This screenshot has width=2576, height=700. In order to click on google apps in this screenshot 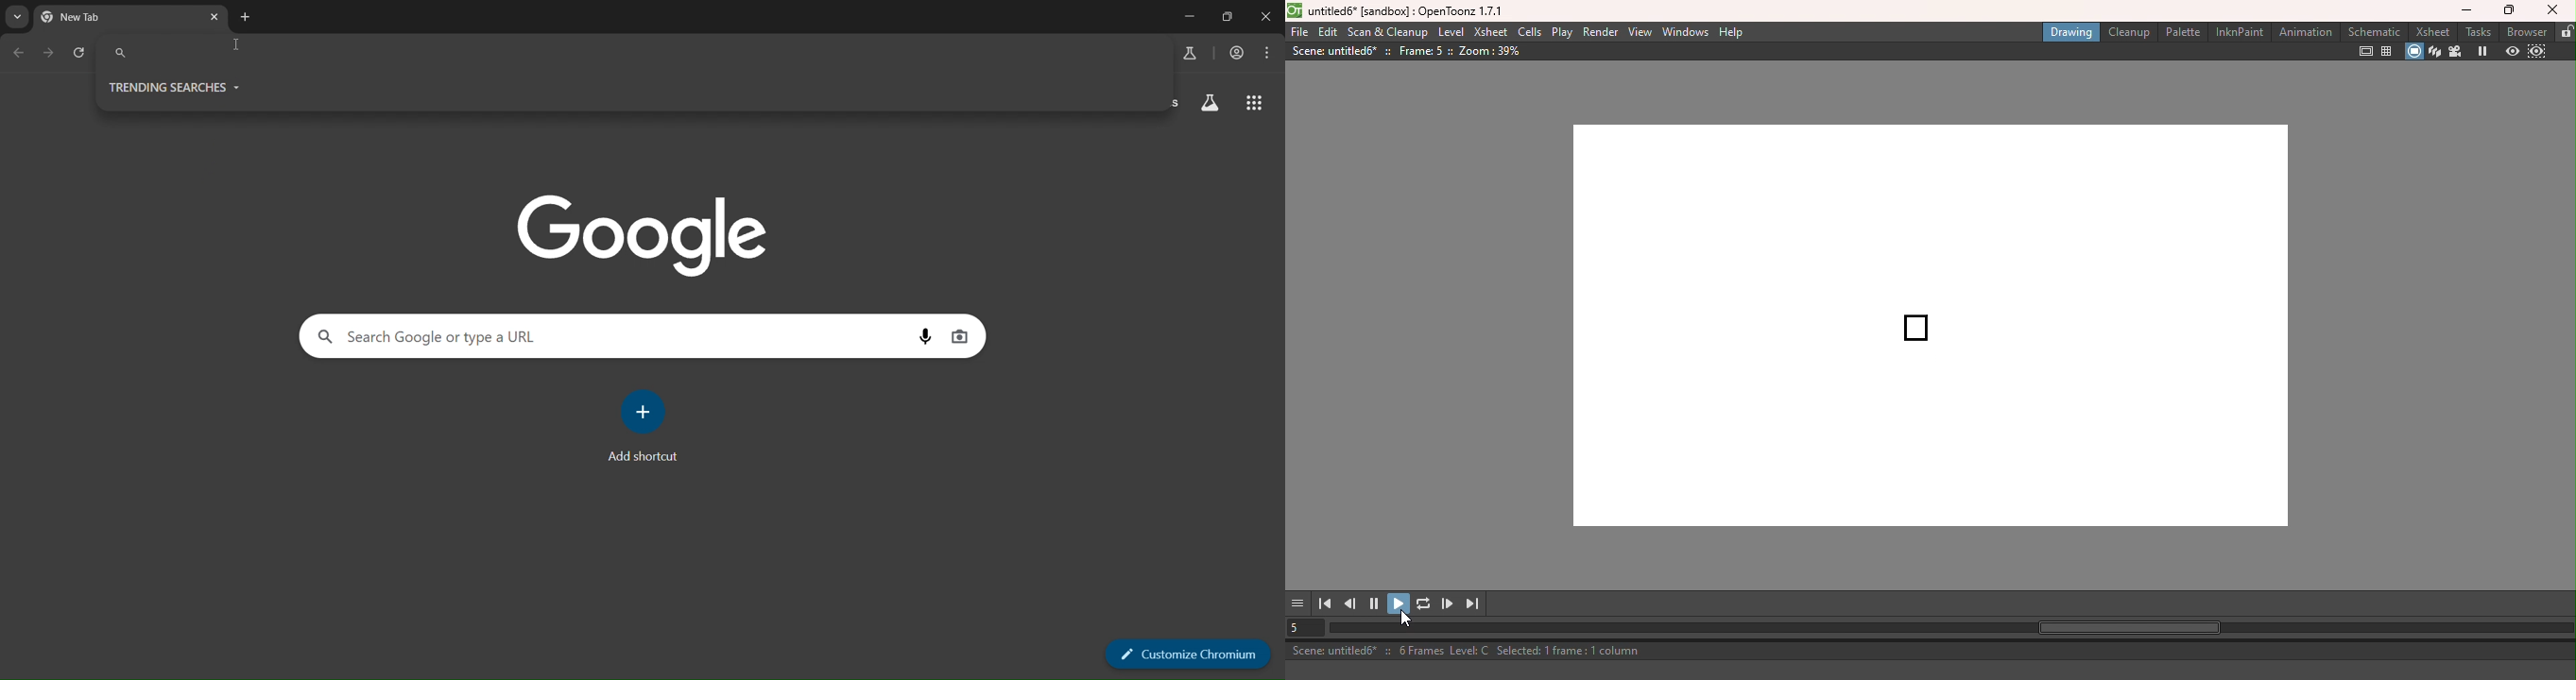, I will do `click(1254, 103)`.